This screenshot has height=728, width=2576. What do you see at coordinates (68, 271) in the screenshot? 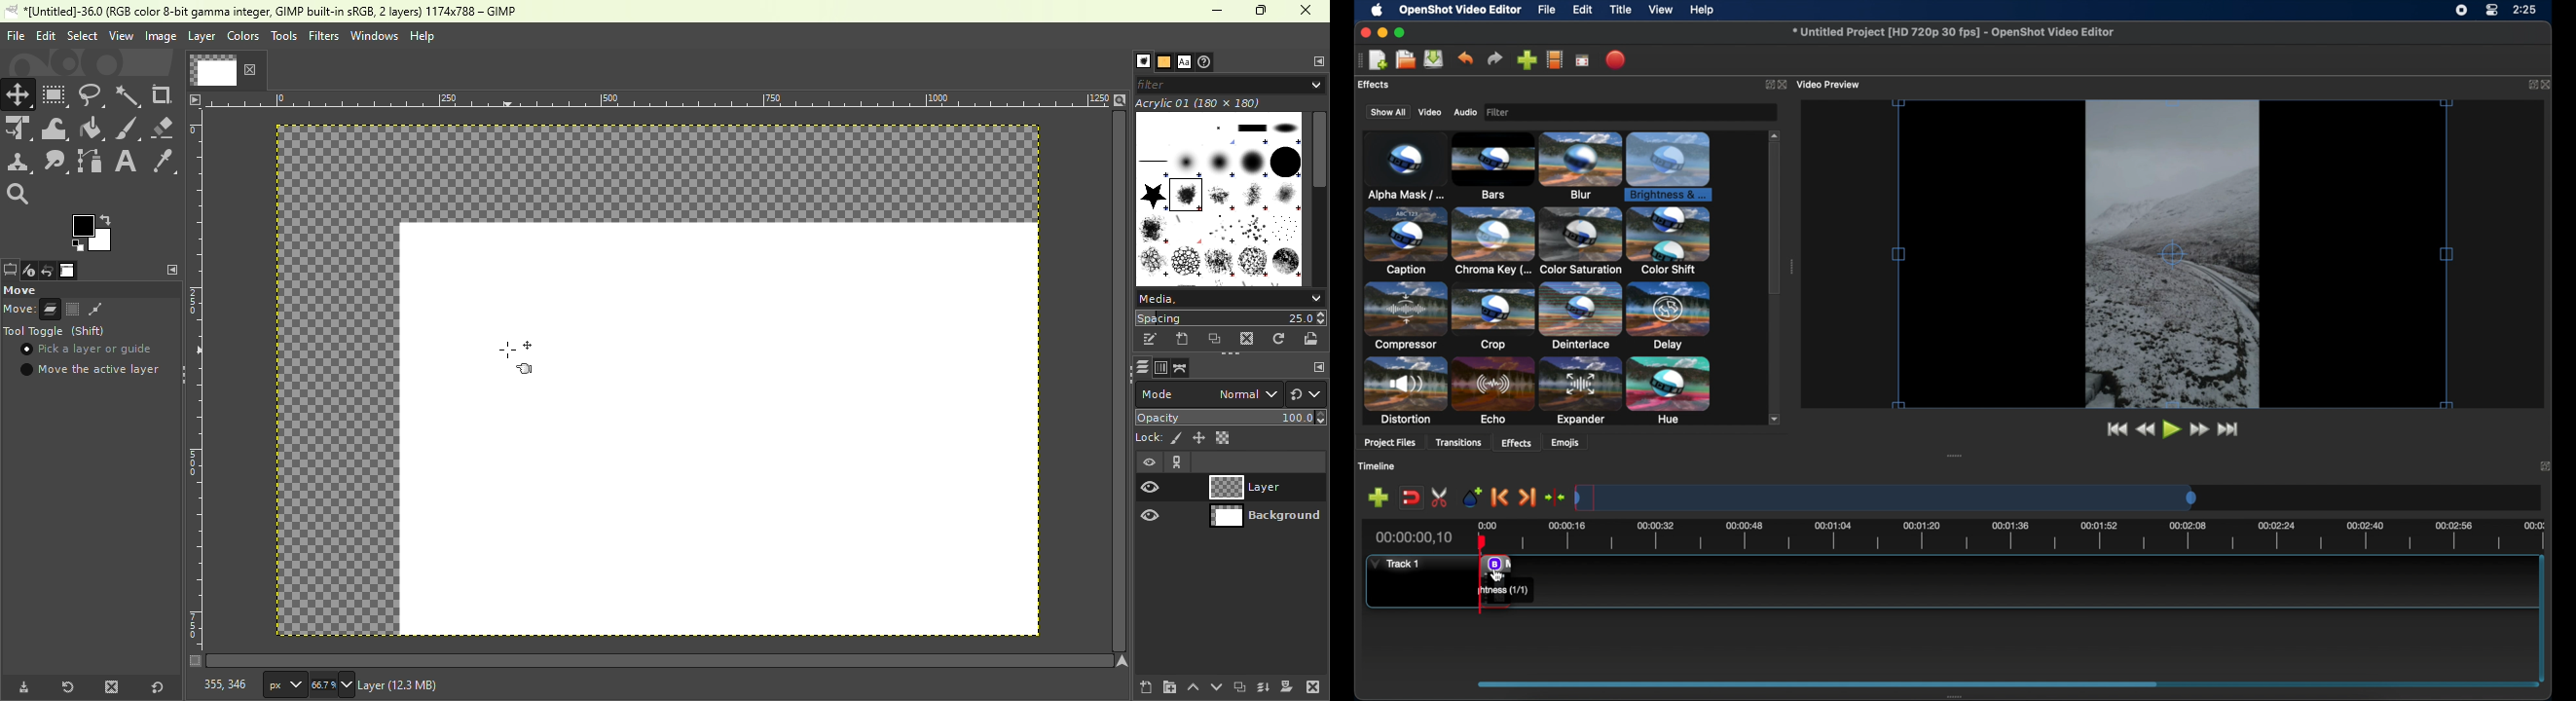
I see `Image` at bounding box center [68, 271].